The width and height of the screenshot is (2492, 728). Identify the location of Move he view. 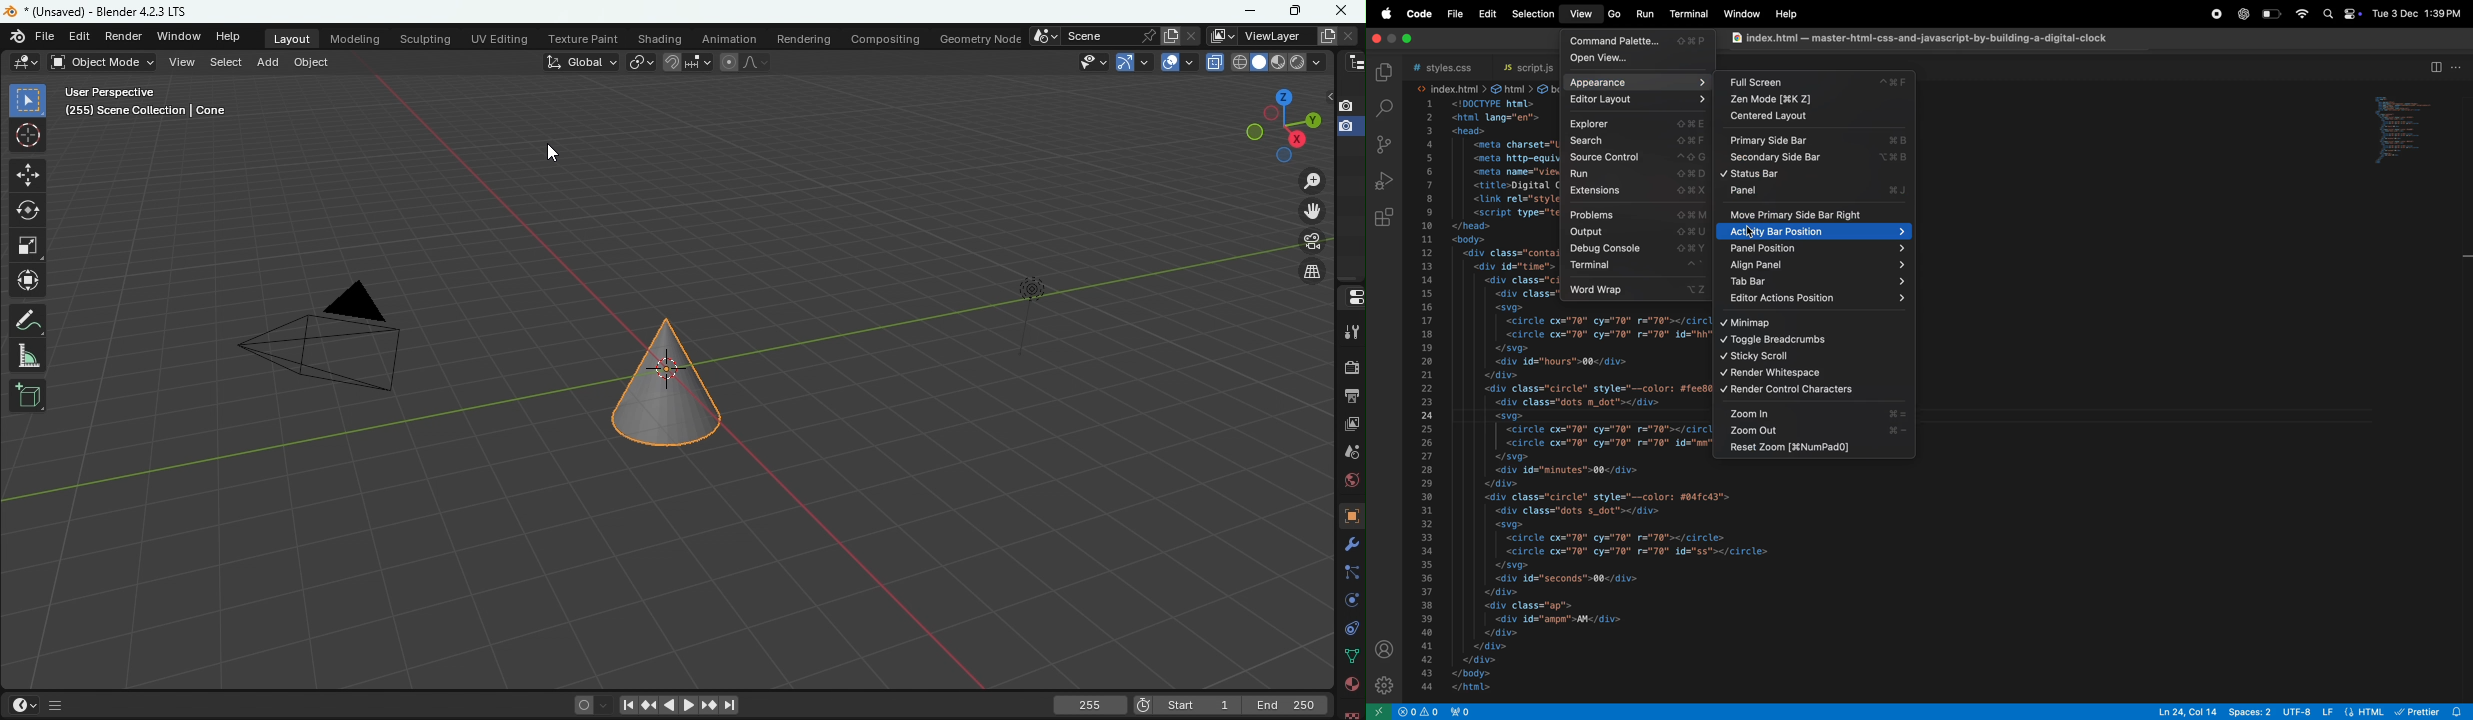
(1313, 211).